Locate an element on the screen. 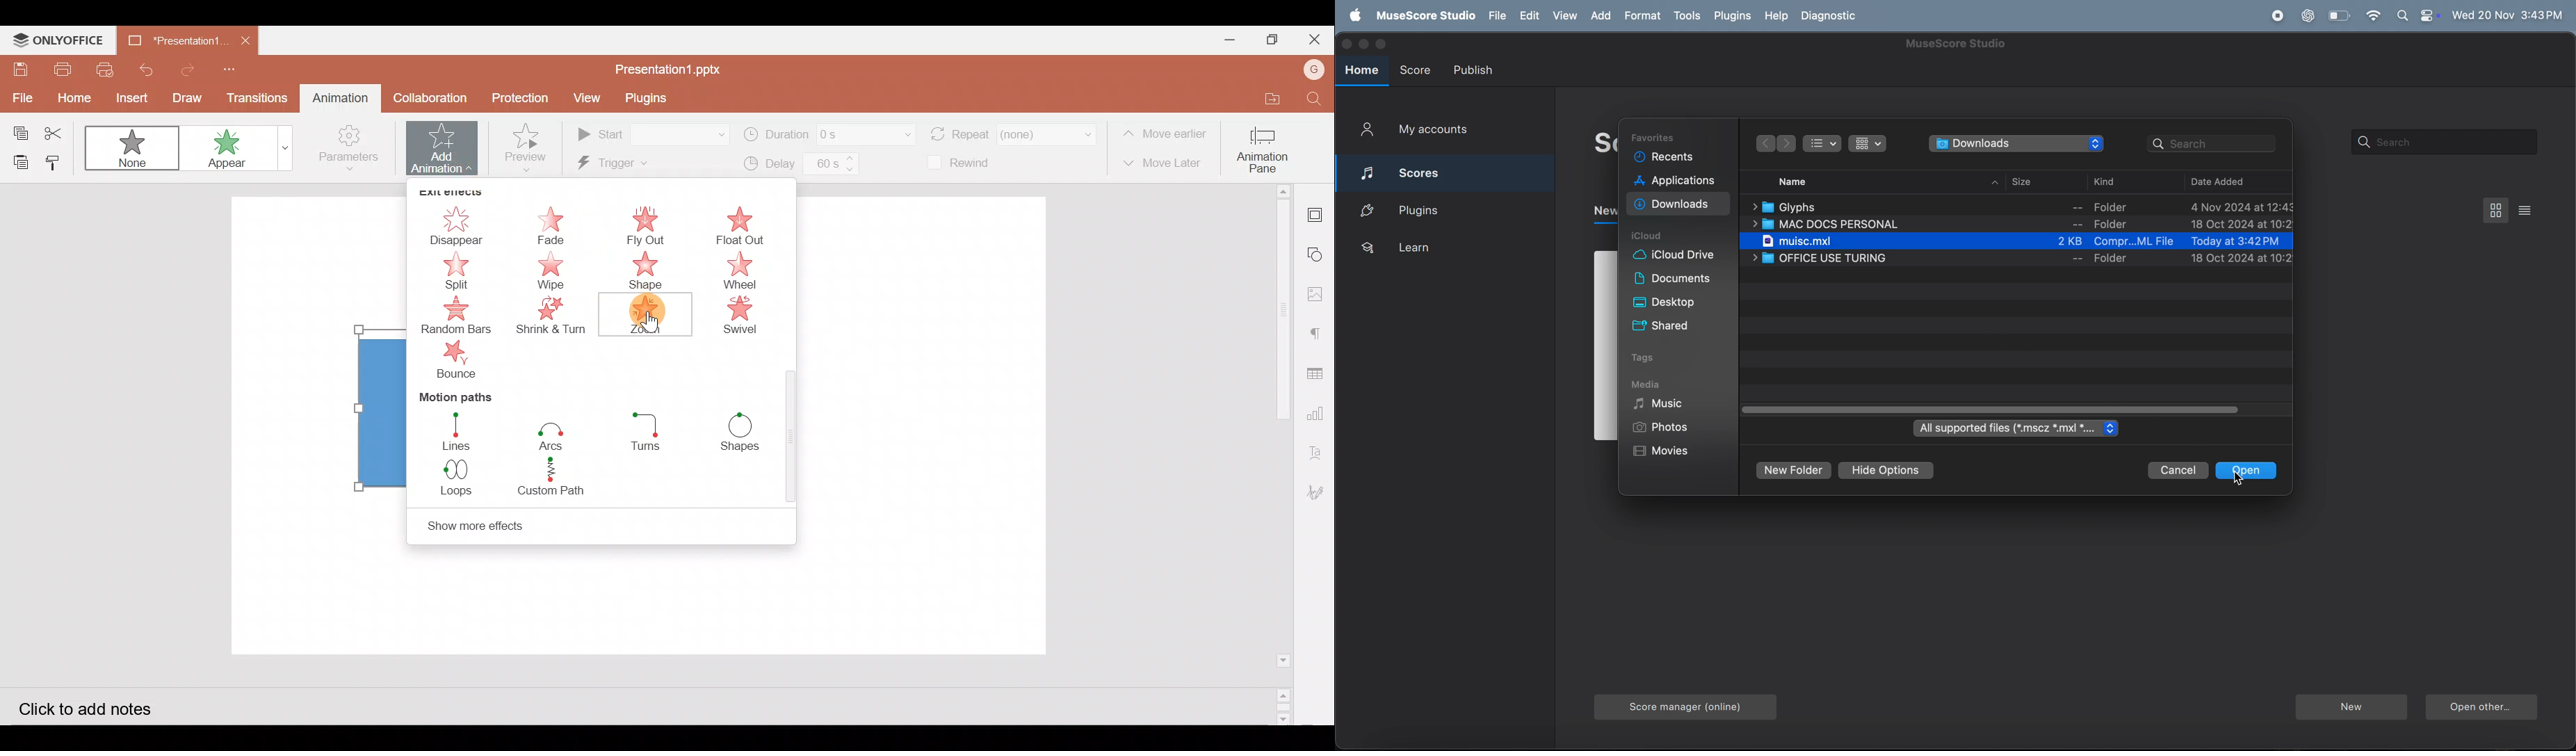 Image resolution: width=2576 pixels, height=756 pixels. hide options is located at coordinates (1886, 471).